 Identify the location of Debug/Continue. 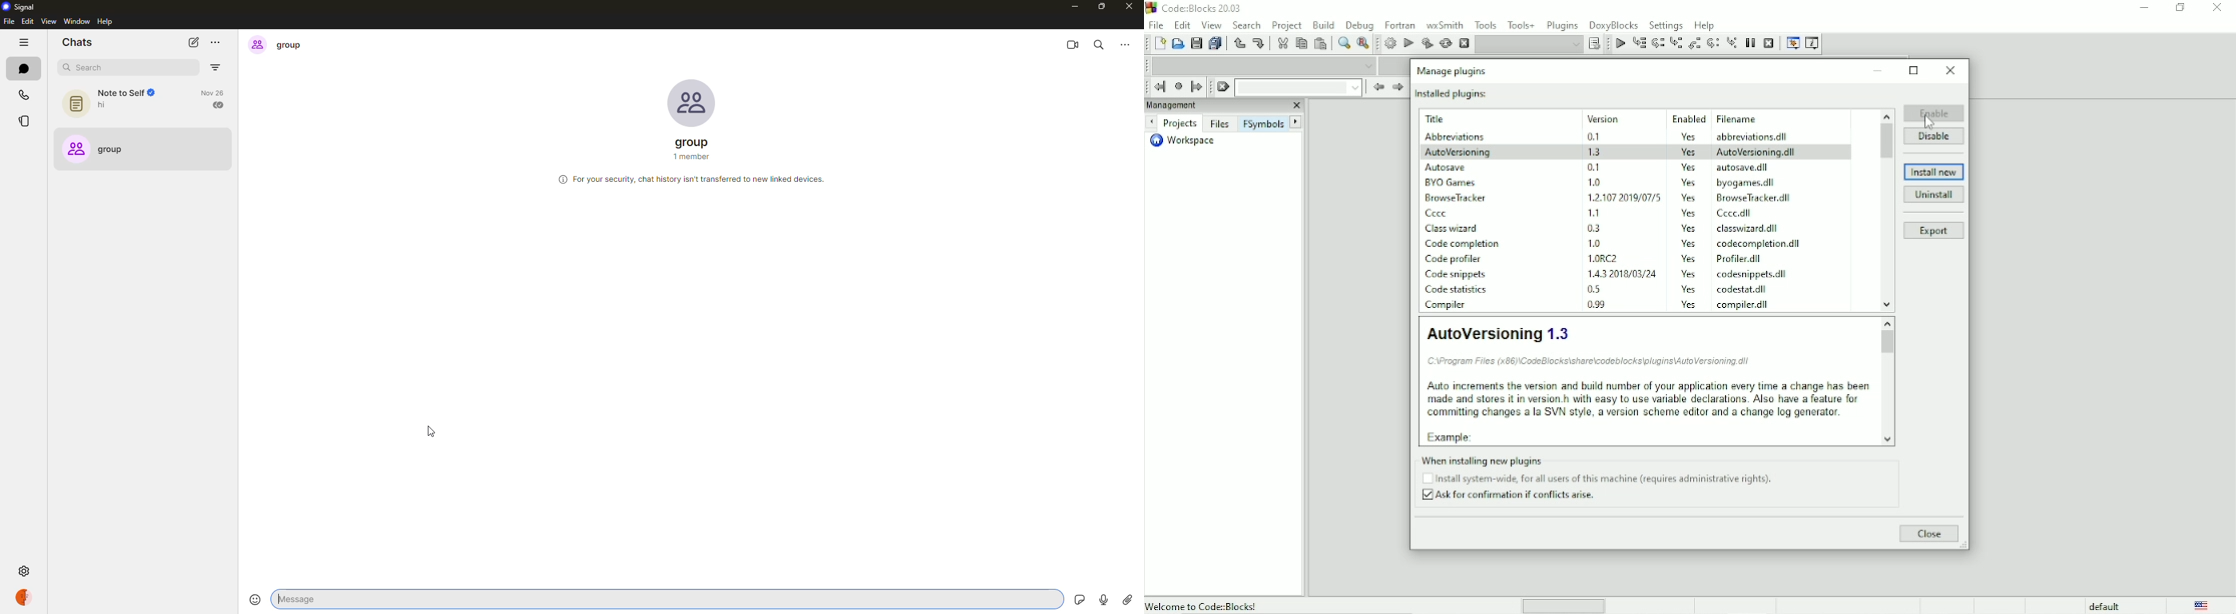
(1619, 44).